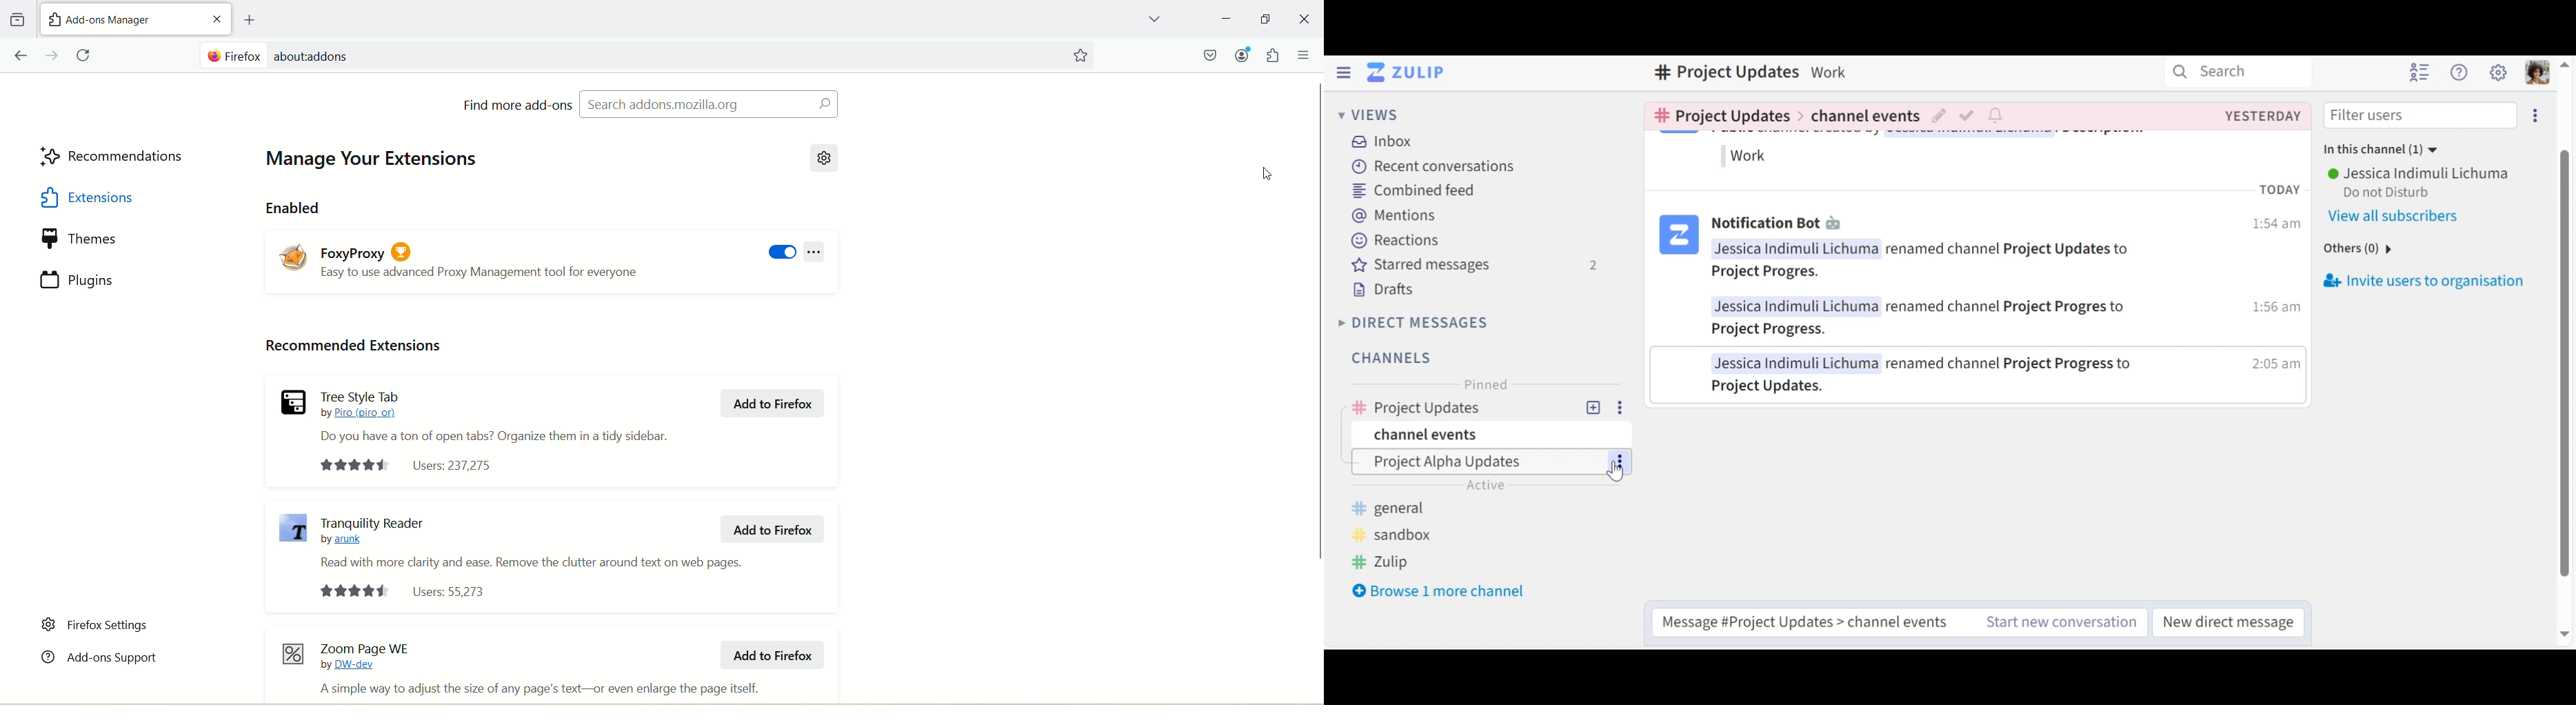 This screenshot has height=728, width=2576. Describe the element at coordinates (1395, 239) in the screenshot. I see `Reactions` at that location.